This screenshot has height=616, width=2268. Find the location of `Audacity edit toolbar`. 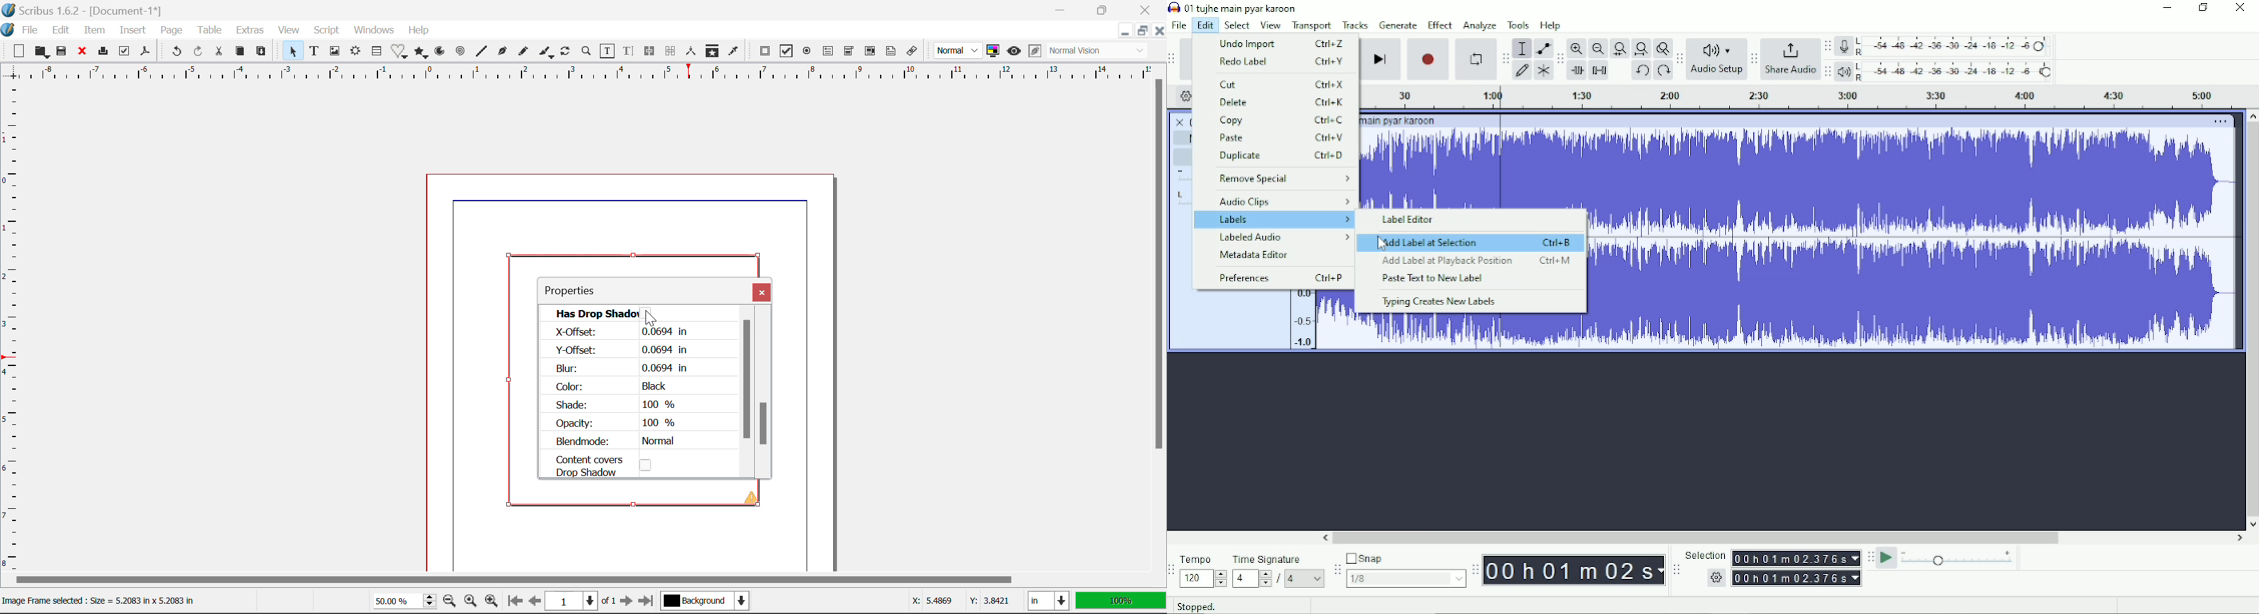

Audacity edit toolbar is located at coordinates (1560, 58).